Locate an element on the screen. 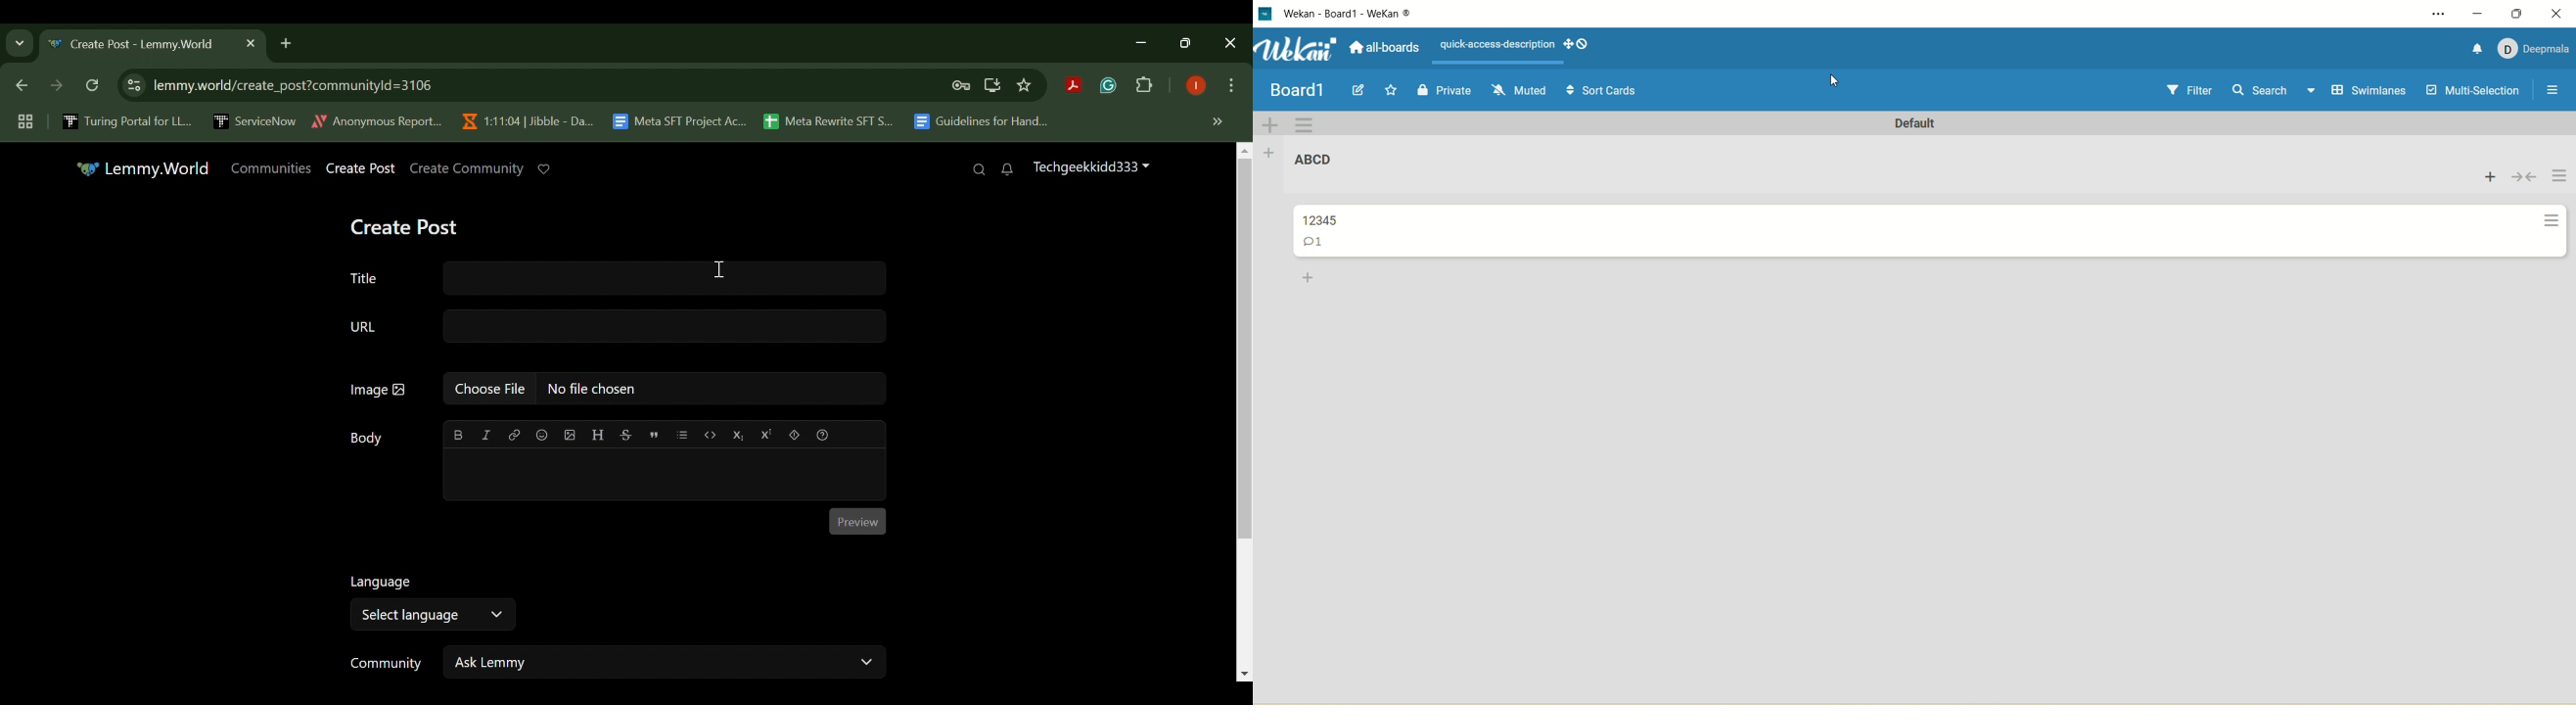  add swimlane is located at coordinates (1267, 124).